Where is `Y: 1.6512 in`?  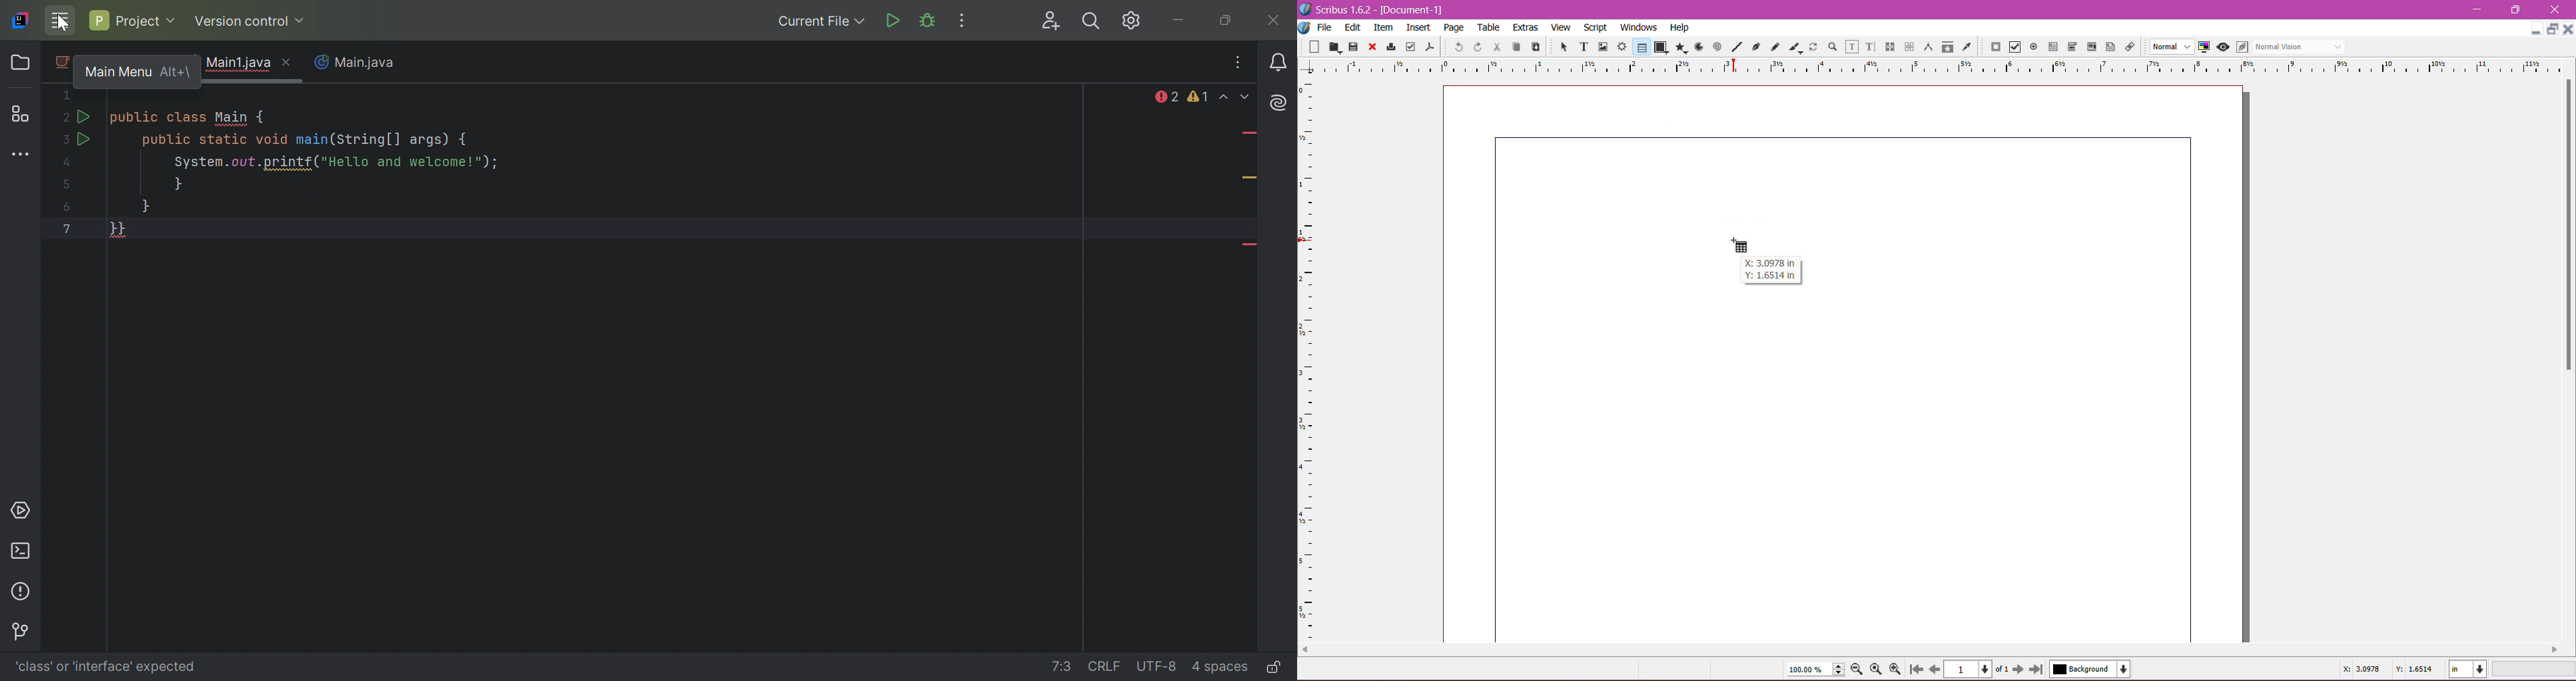 Y: 1.6512 in is located at coordinates (1769, 277).